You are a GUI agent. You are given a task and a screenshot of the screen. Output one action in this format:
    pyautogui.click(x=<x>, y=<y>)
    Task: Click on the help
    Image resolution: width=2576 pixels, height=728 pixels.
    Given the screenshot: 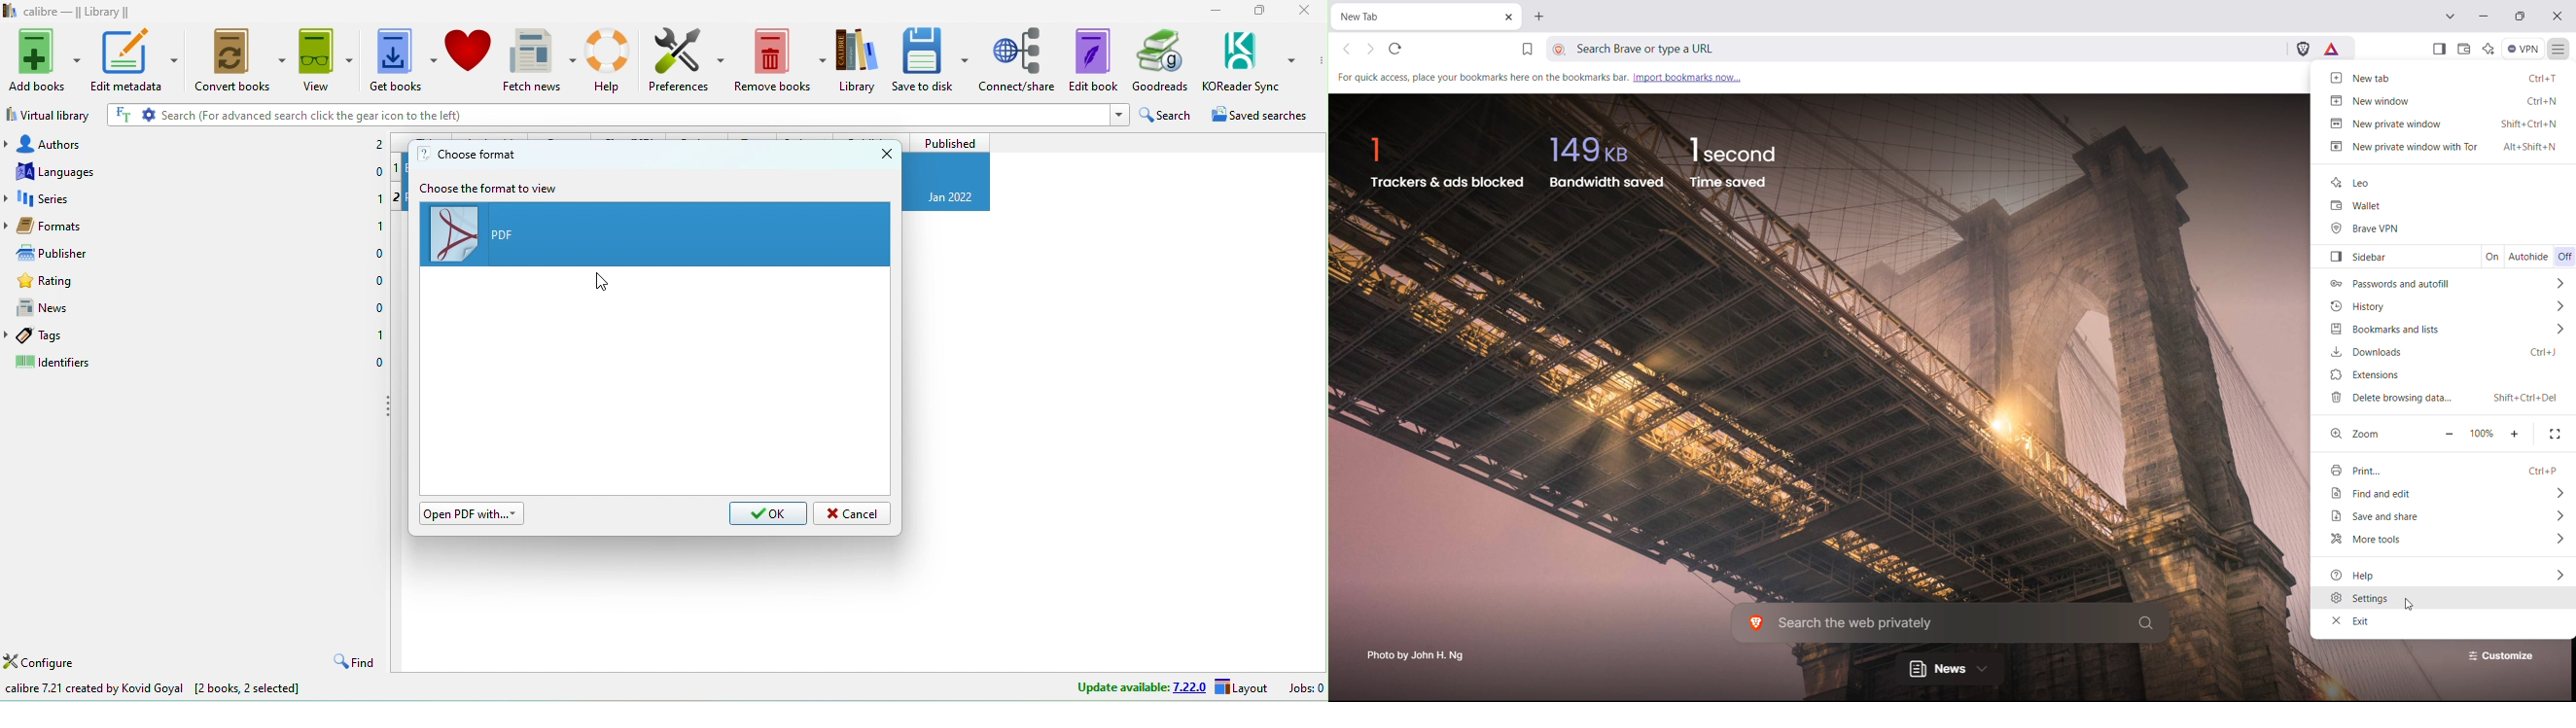 What is the action you would take?
    pyautogui.click(x=2443, y=573)
    